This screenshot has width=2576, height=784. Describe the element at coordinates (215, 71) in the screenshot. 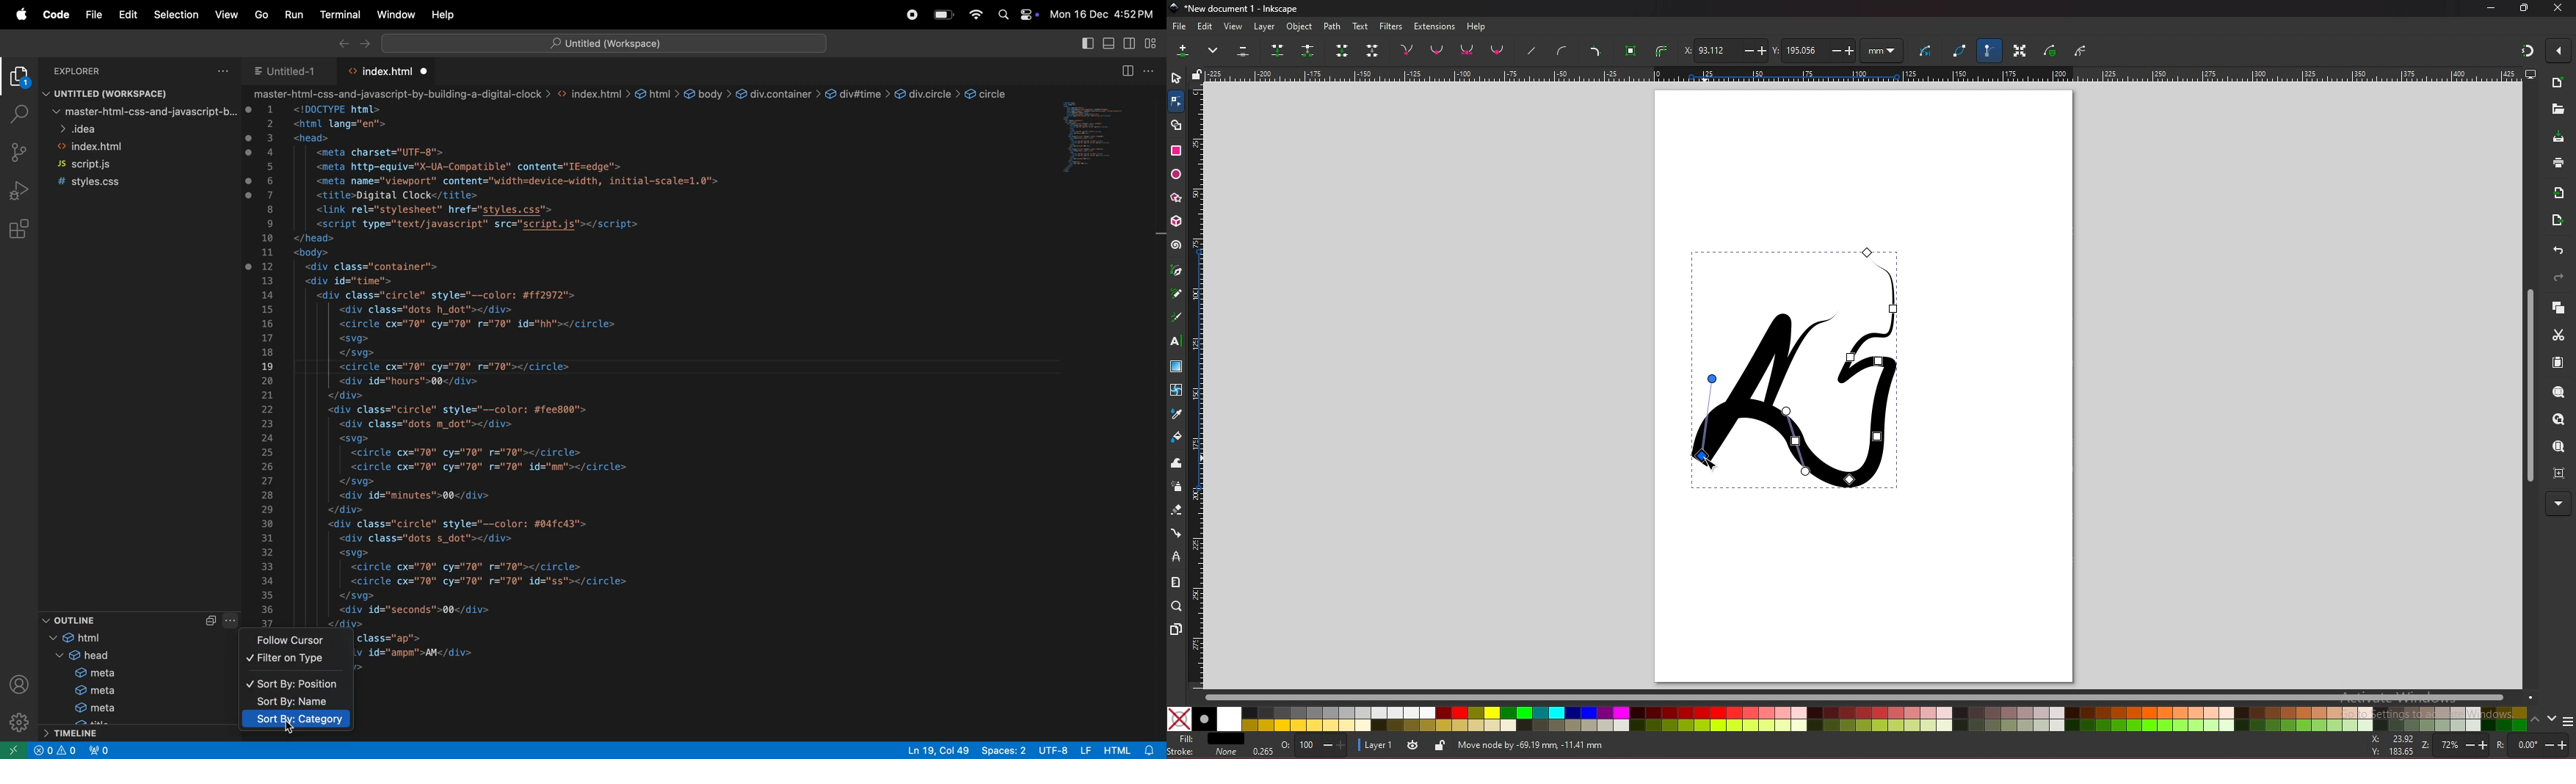

I see `options` at that location.